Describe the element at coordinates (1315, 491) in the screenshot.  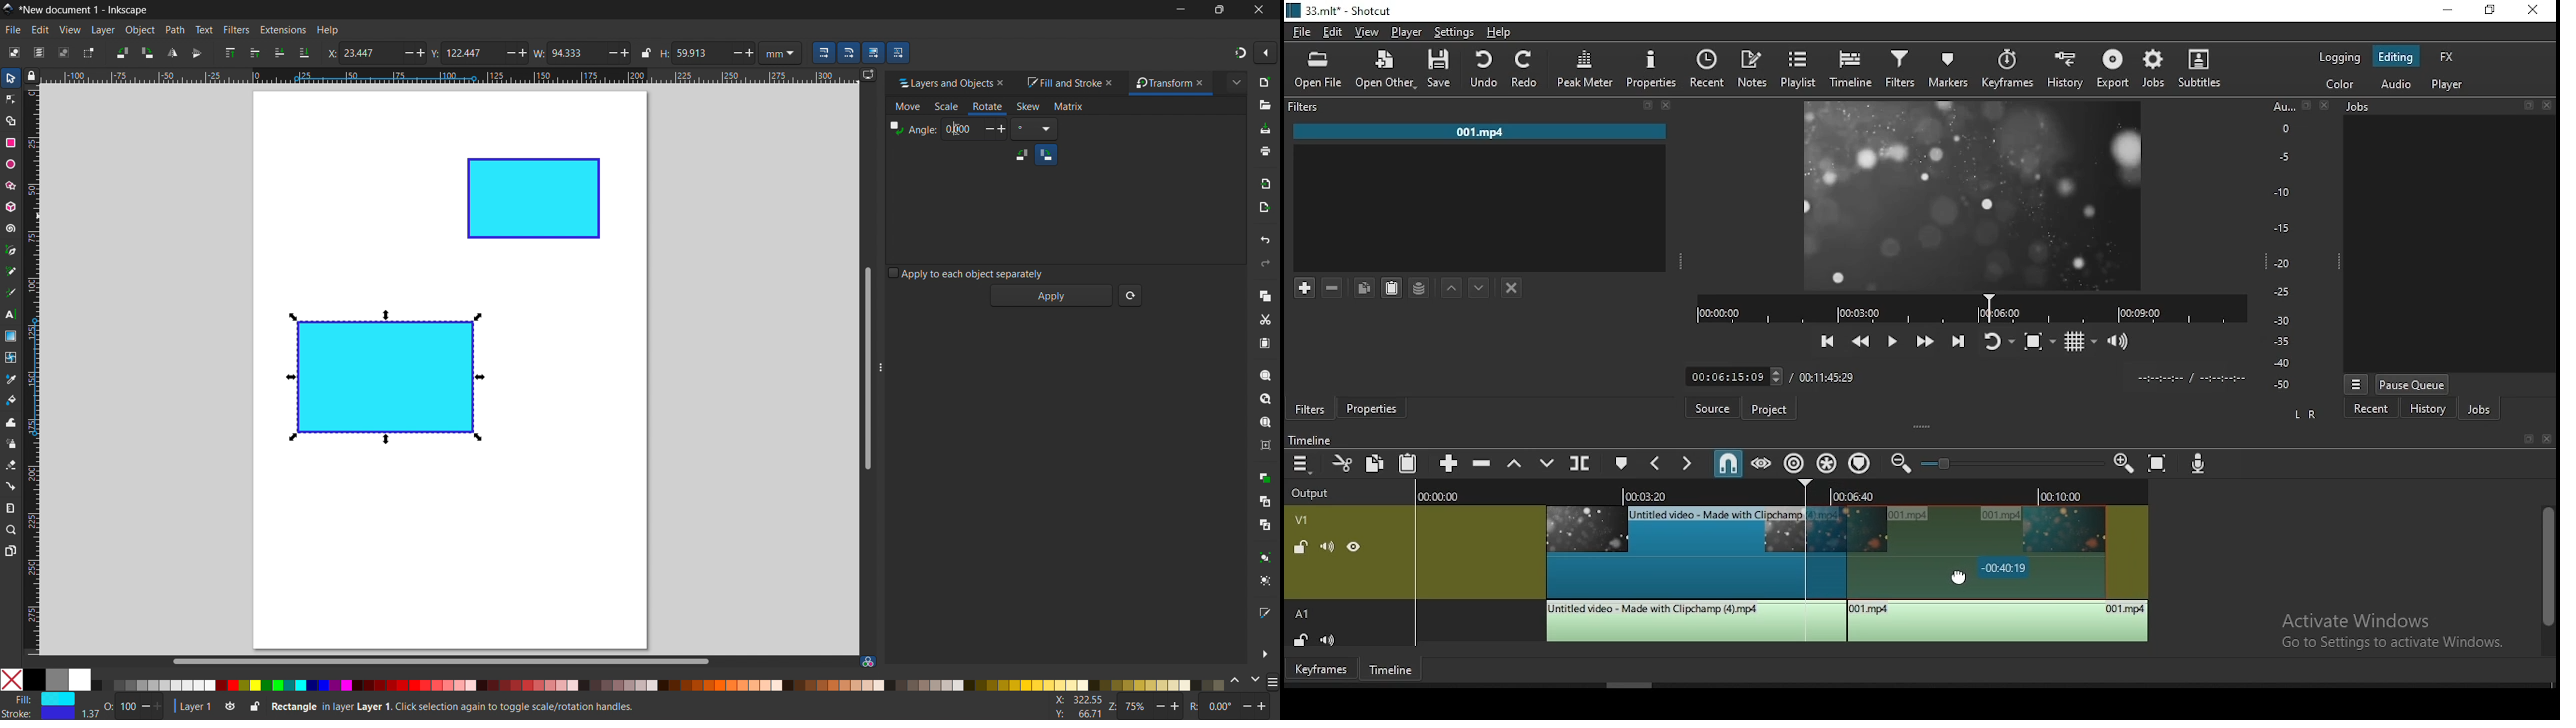
I see `output` at that location.